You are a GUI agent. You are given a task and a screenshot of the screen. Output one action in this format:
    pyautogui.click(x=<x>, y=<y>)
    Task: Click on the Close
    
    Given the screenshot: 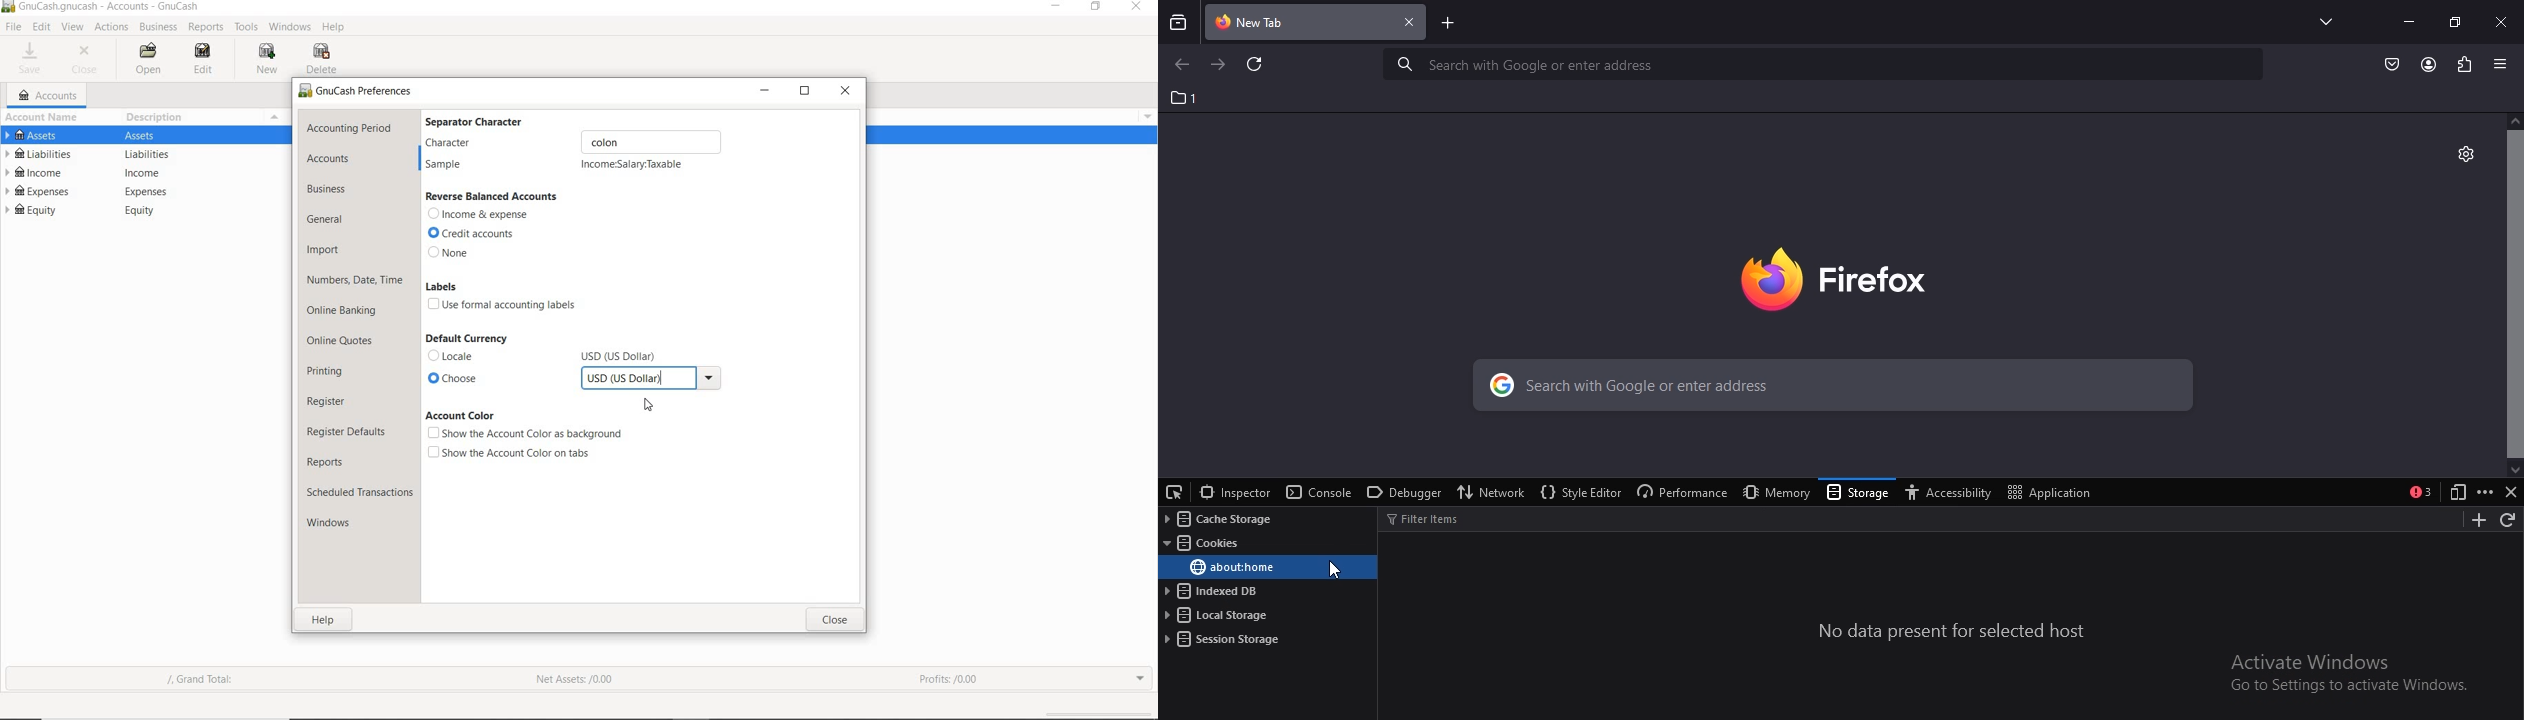 What is the action you would take?
    pyautogui.click(x=1137, y=9)
    